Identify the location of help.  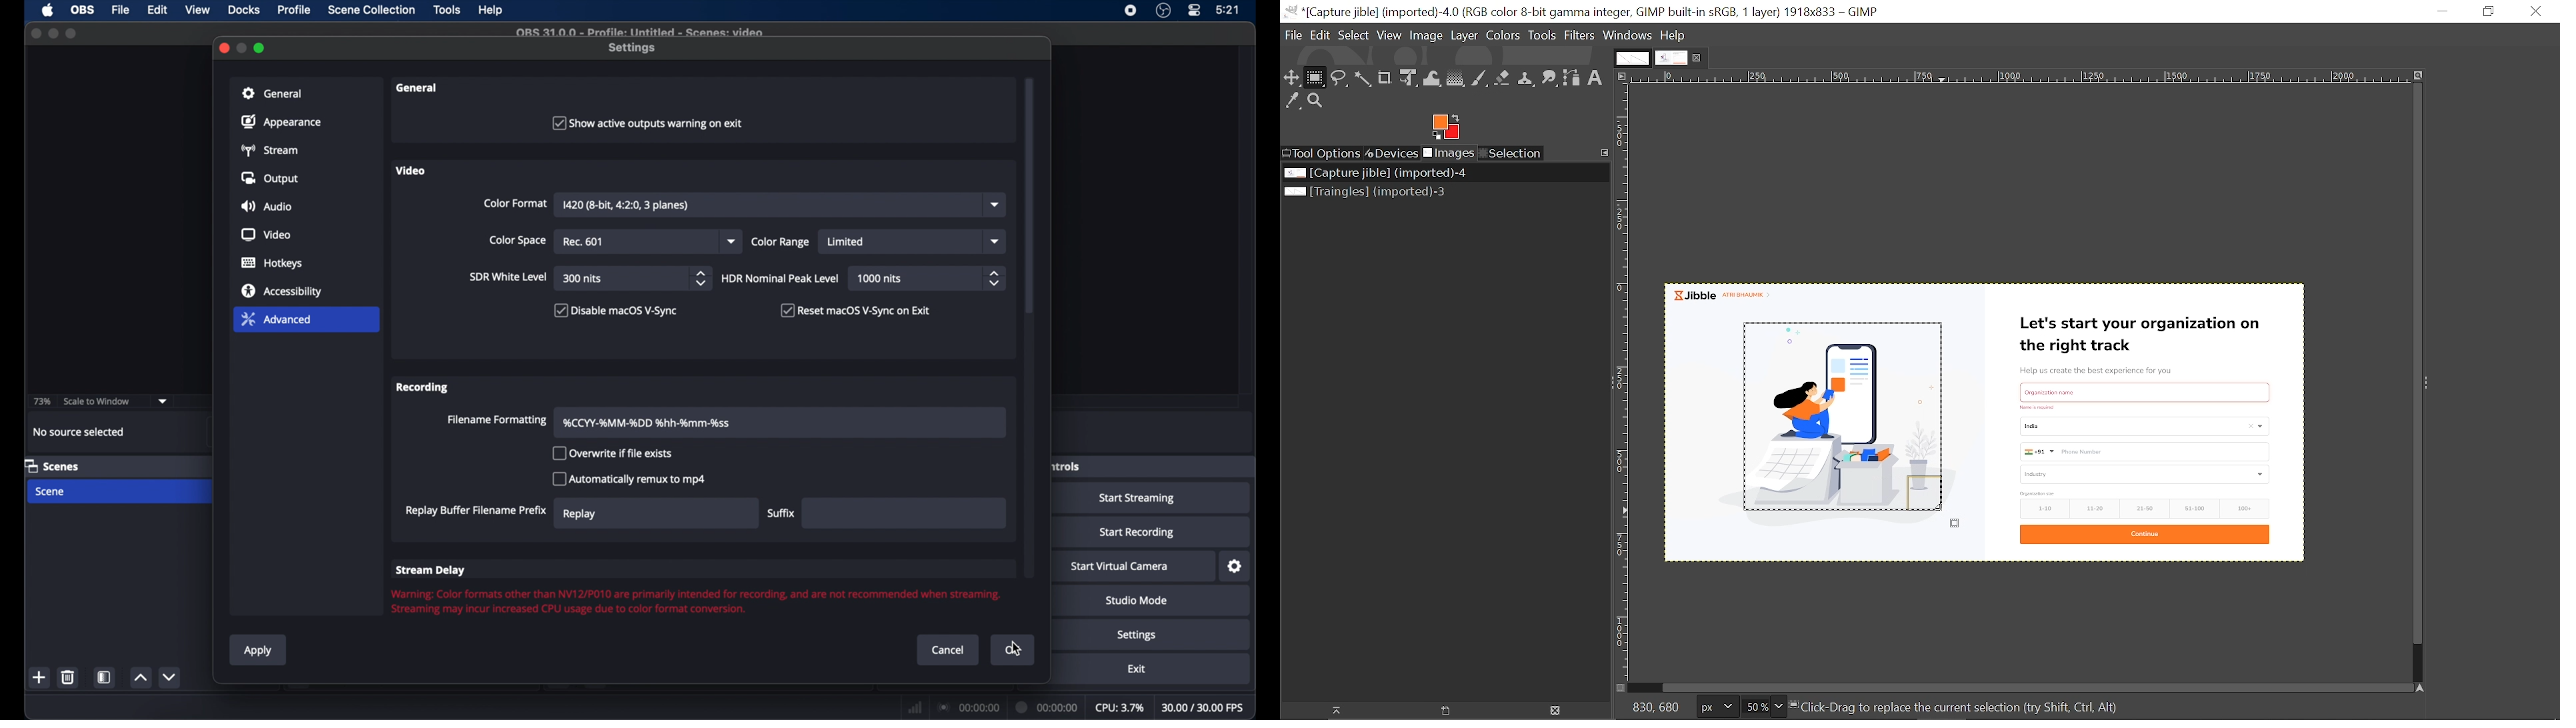
(491, 11).